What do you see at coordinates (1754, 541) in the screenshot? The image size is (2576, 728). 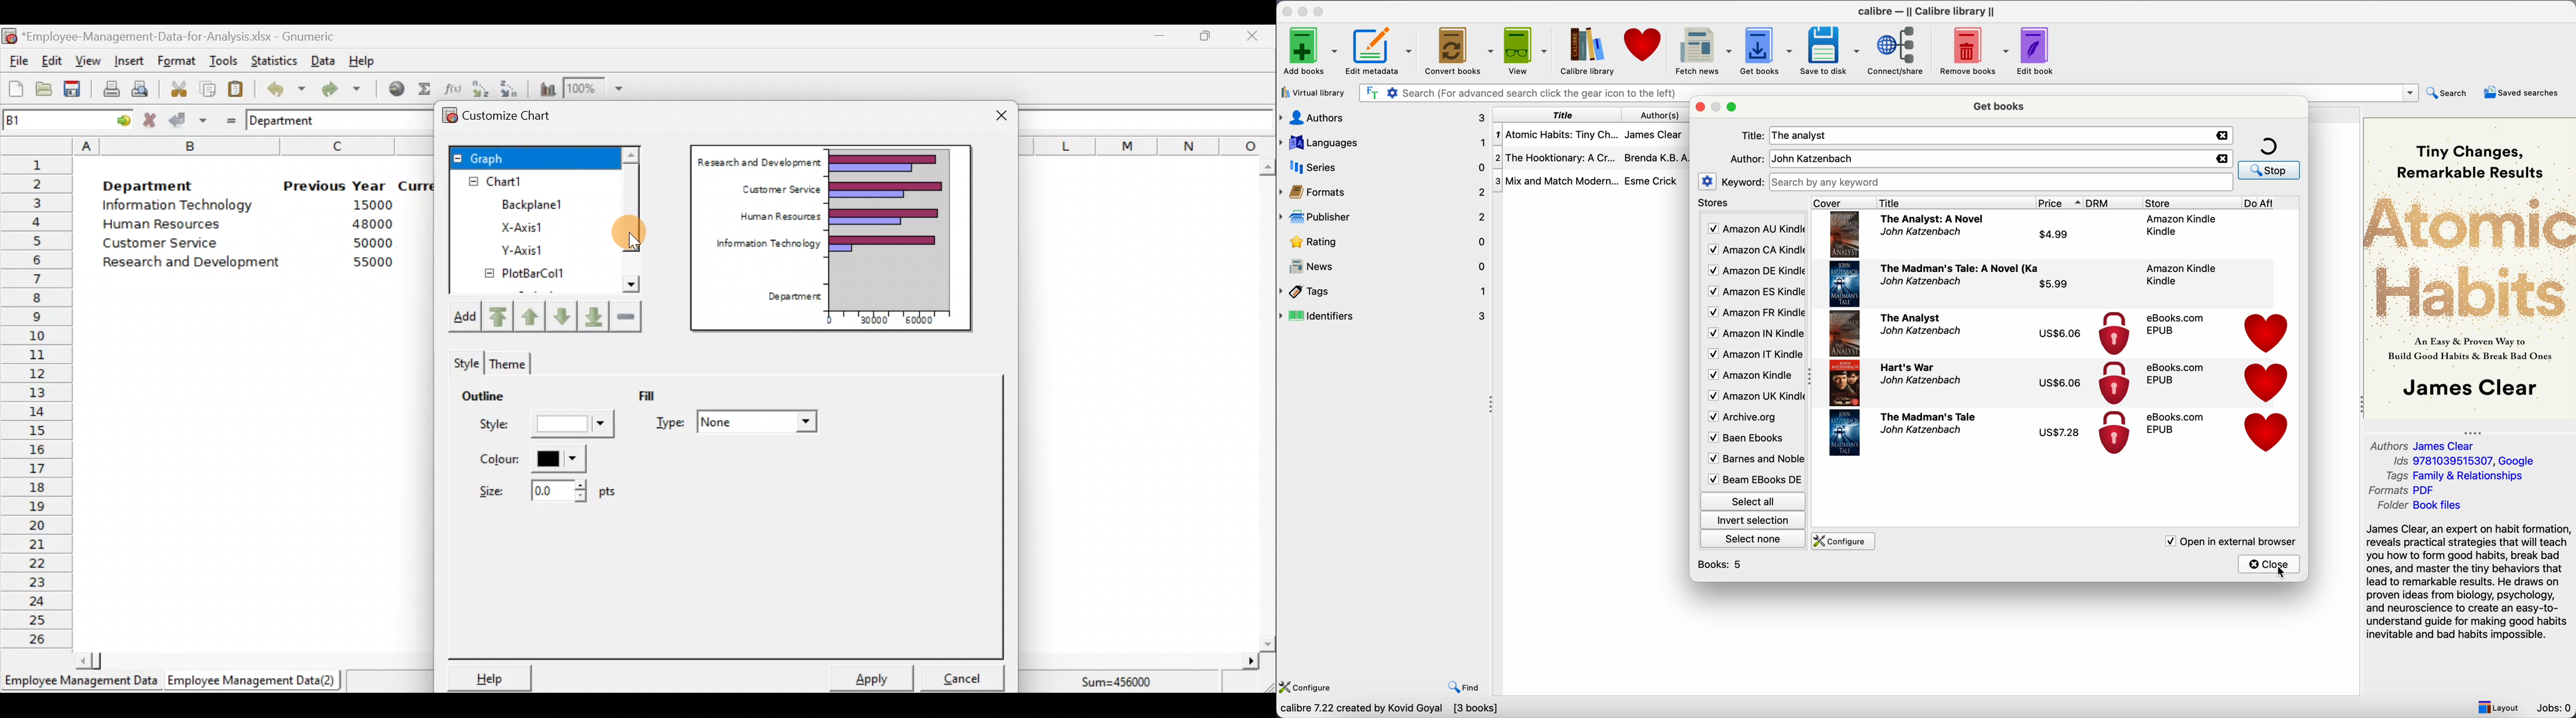 I see `select none` at bounding box center [1754, 541].